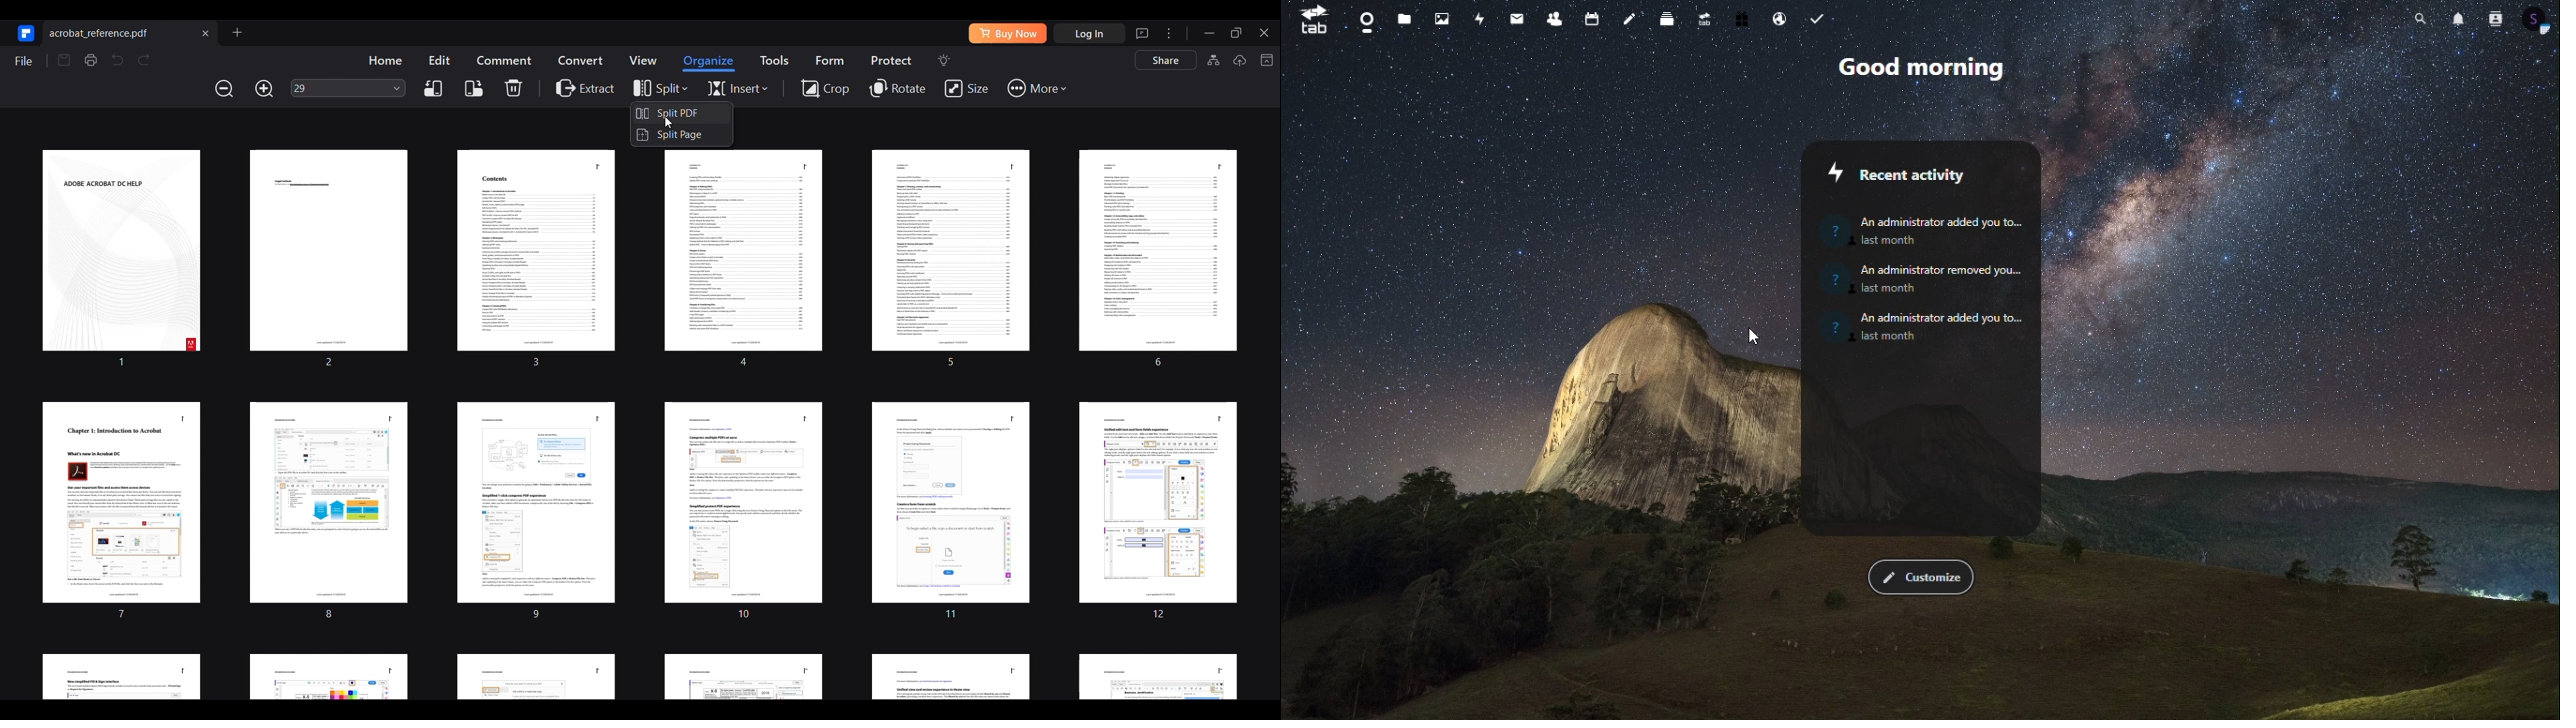  I want to click on customize, so click(1930, 579).